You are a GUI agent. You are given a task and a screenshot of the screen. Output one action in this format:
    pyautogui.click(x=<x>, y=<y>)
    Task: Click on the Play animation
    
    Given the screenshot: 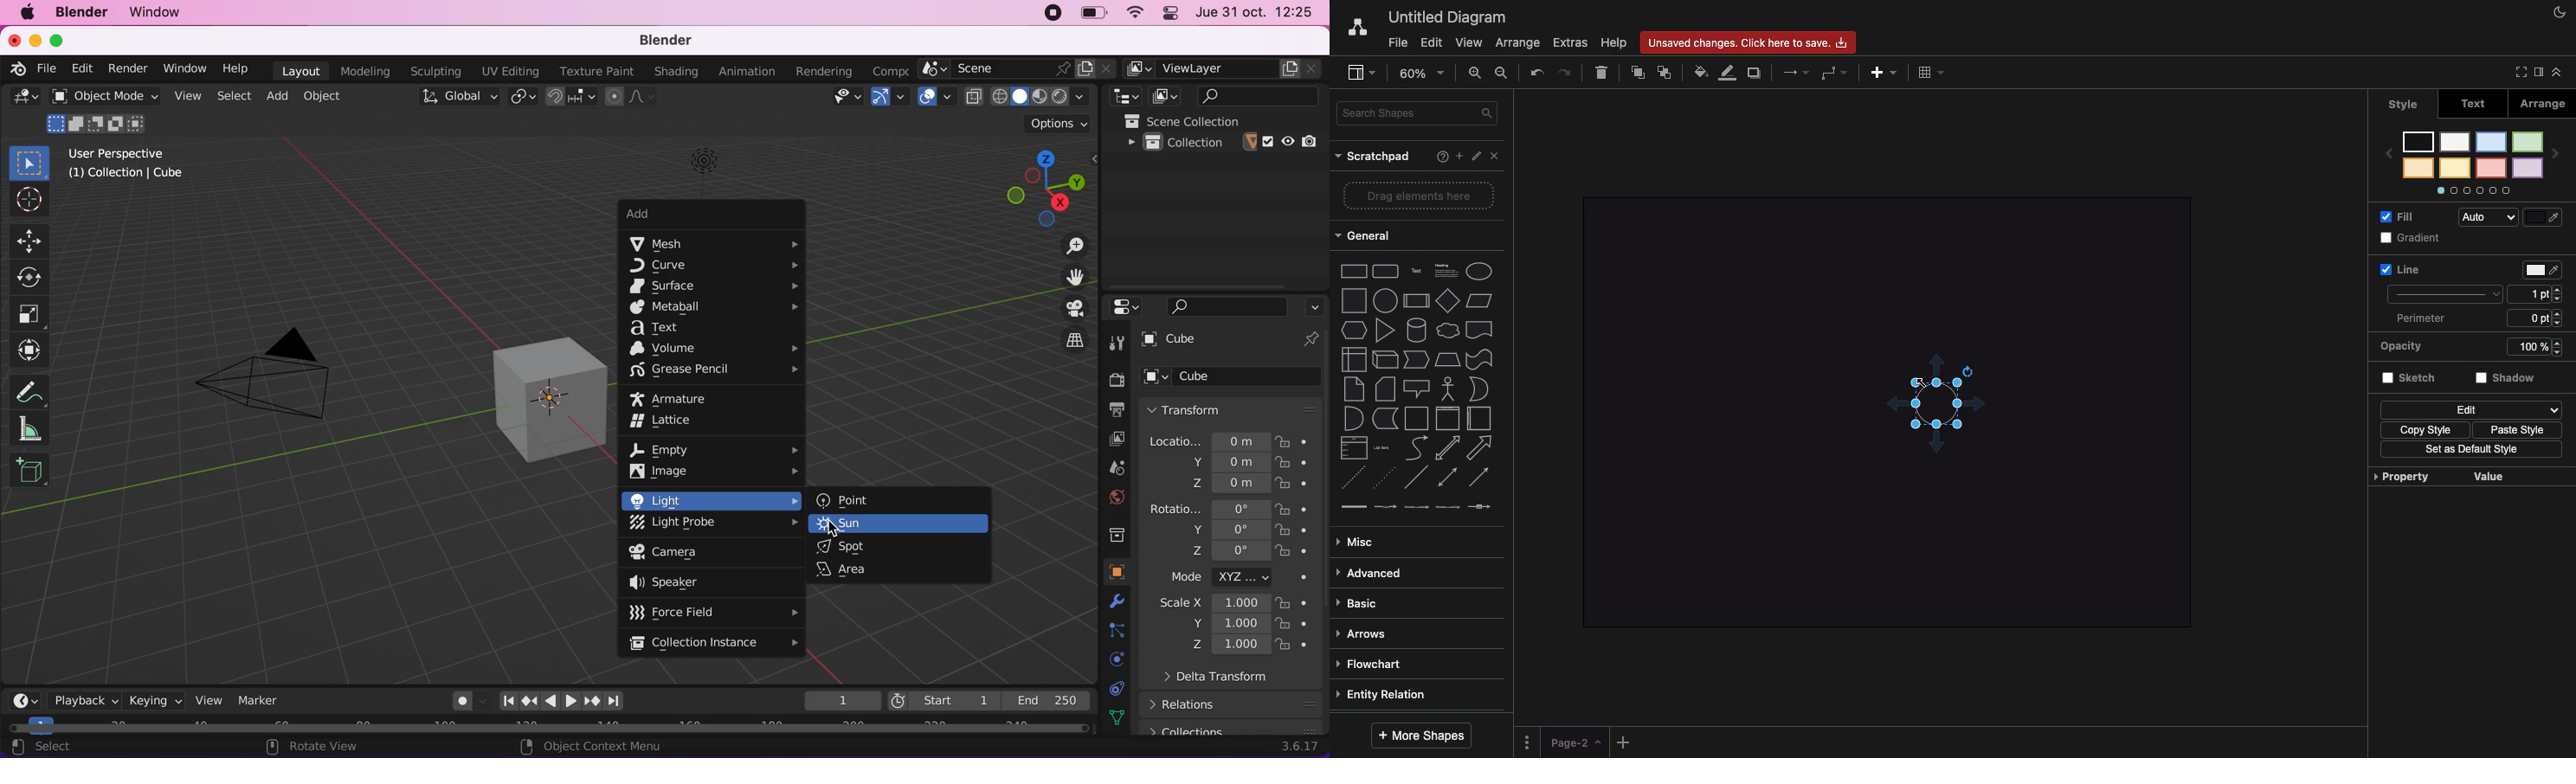 What is the action you would take?
    pyautogui.click(x=549, y=702)
    